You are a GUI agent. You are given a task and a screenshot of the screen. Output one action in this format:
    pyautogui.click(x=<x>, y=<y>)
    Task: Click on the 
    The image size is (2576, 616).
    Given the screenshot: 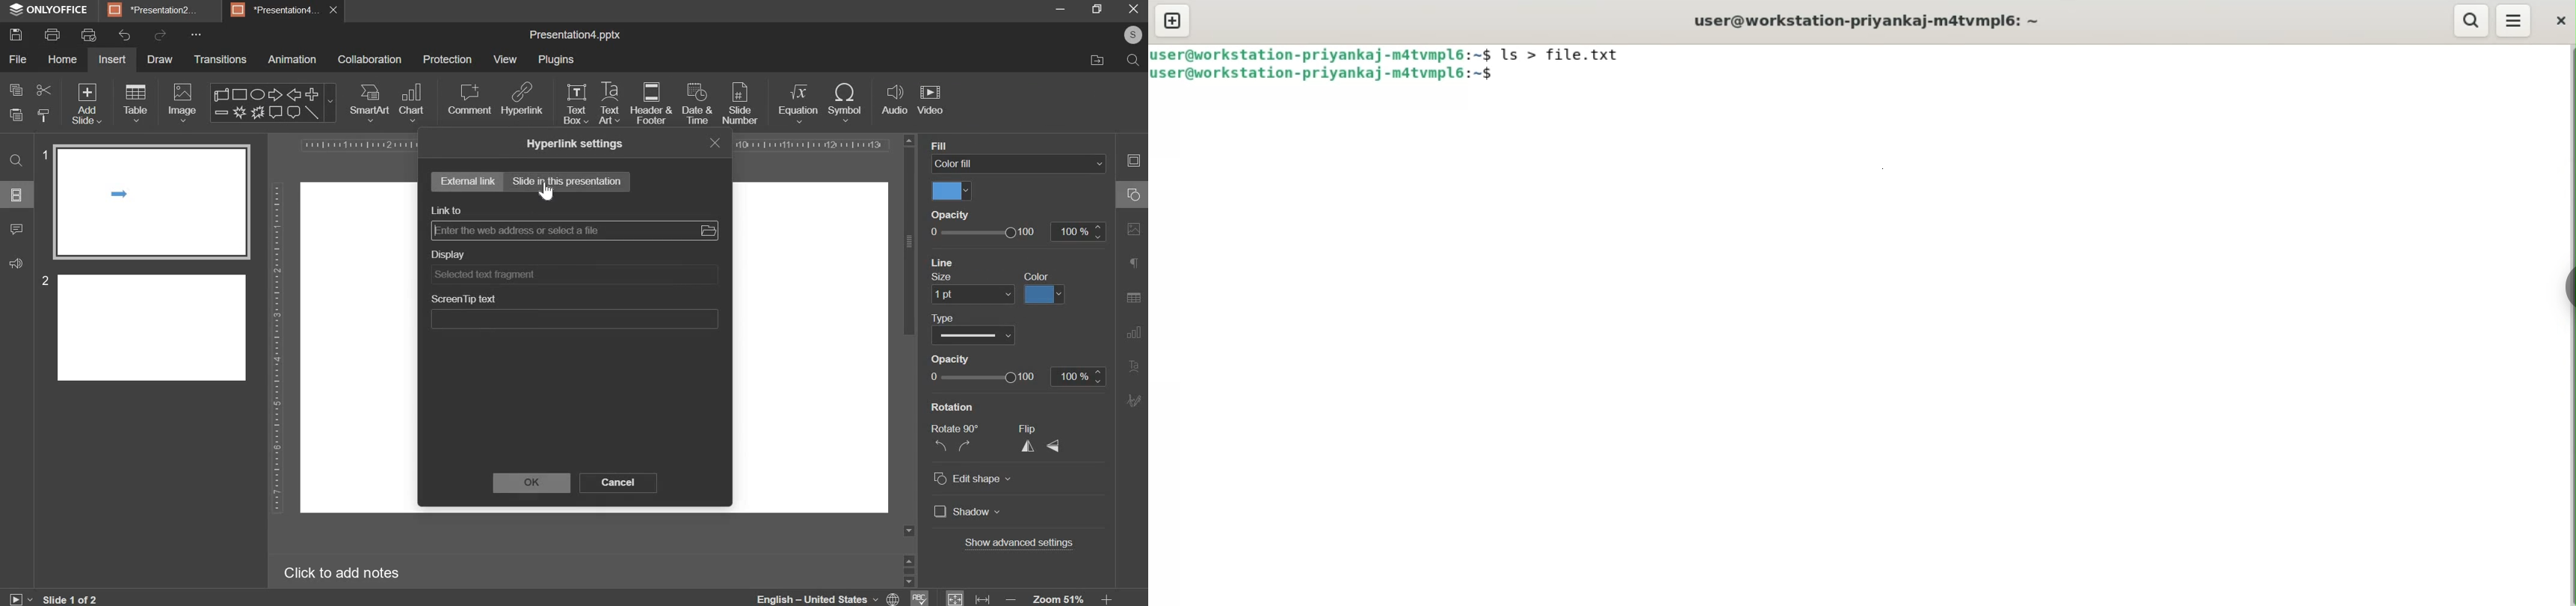 What is the action you would take?
    pyautogui.click(x=980, y=381)
    